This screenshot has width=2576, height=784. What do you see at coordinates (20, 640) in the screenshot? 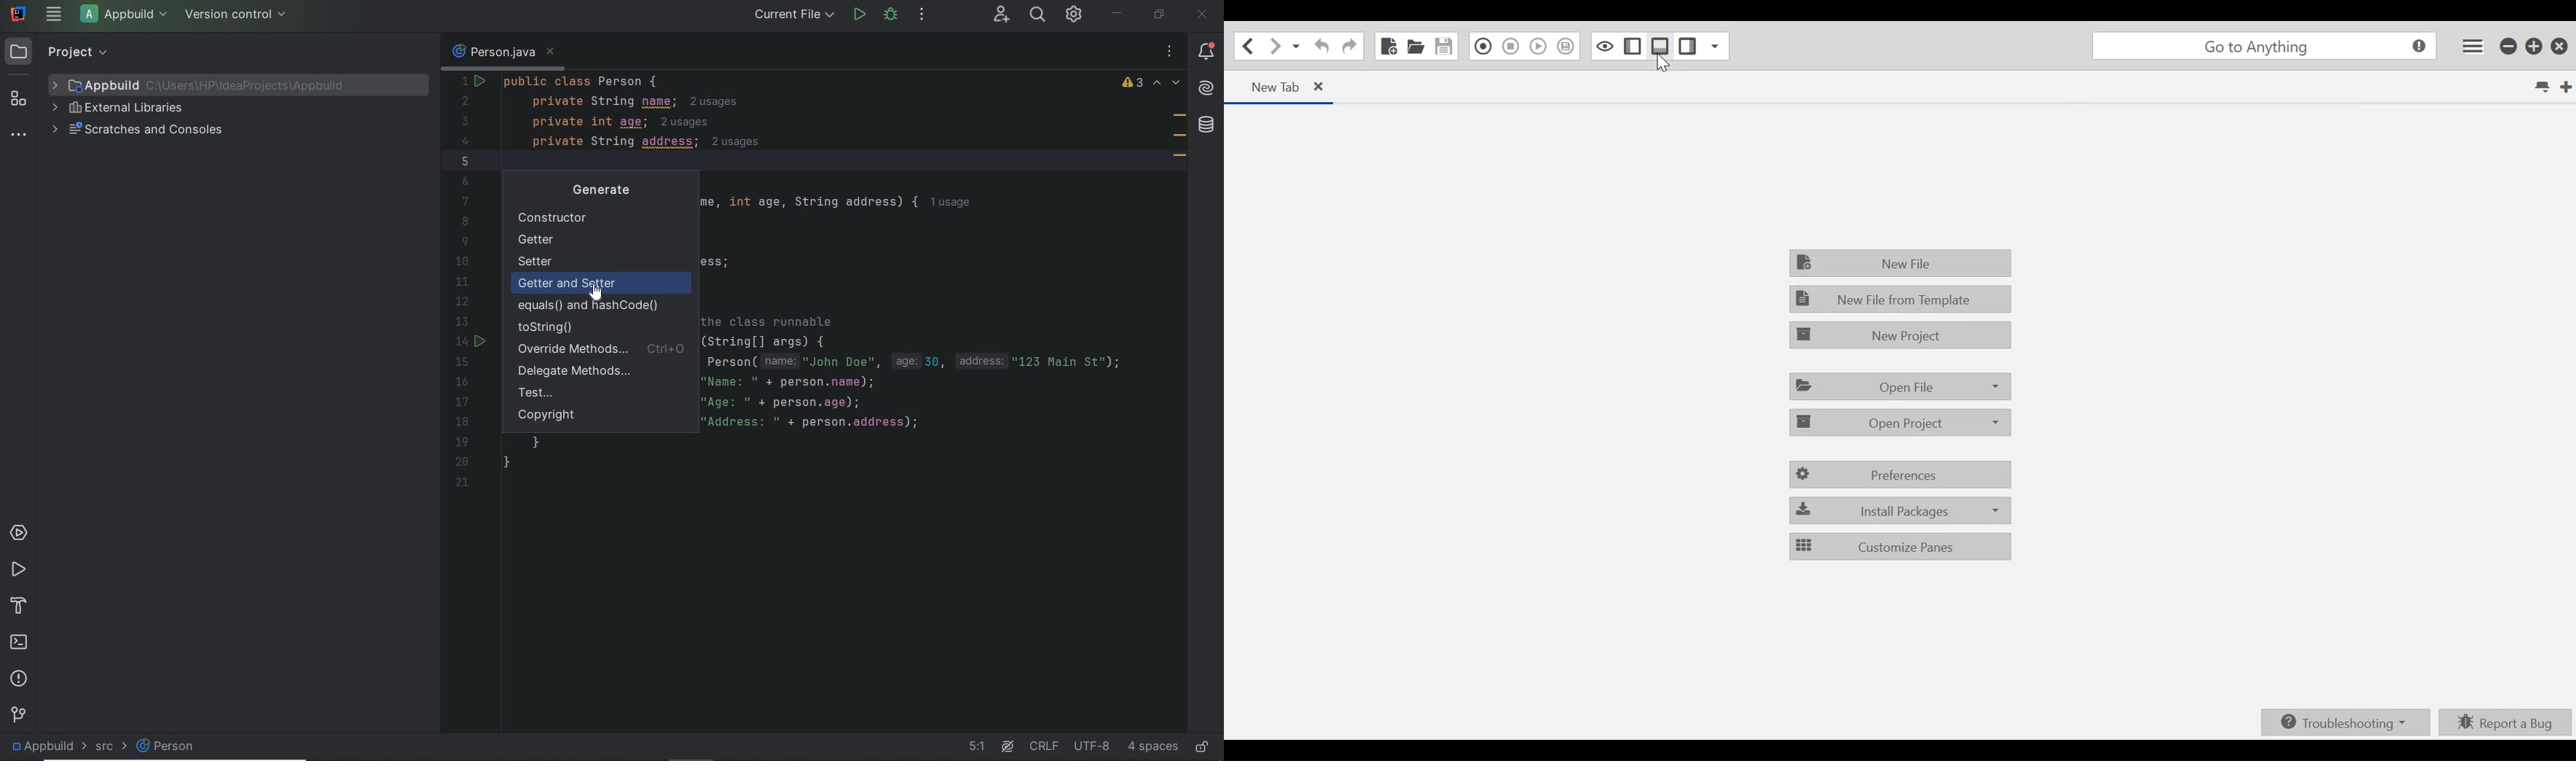
I see `terminal` at bounding box center [20, 640].